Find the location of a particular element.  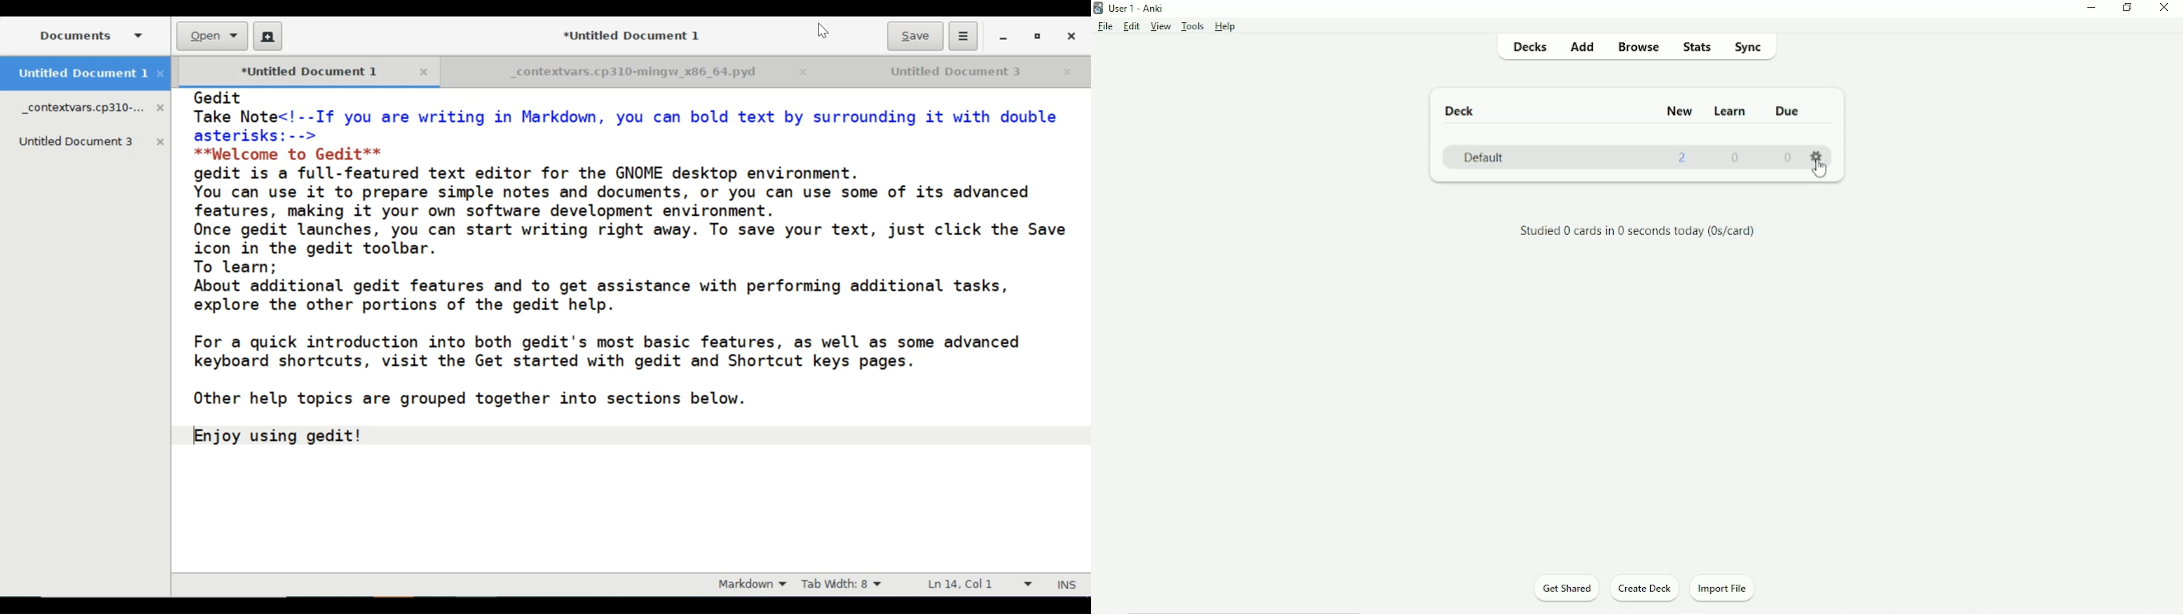

Default is located at coordinates (1486, 156).